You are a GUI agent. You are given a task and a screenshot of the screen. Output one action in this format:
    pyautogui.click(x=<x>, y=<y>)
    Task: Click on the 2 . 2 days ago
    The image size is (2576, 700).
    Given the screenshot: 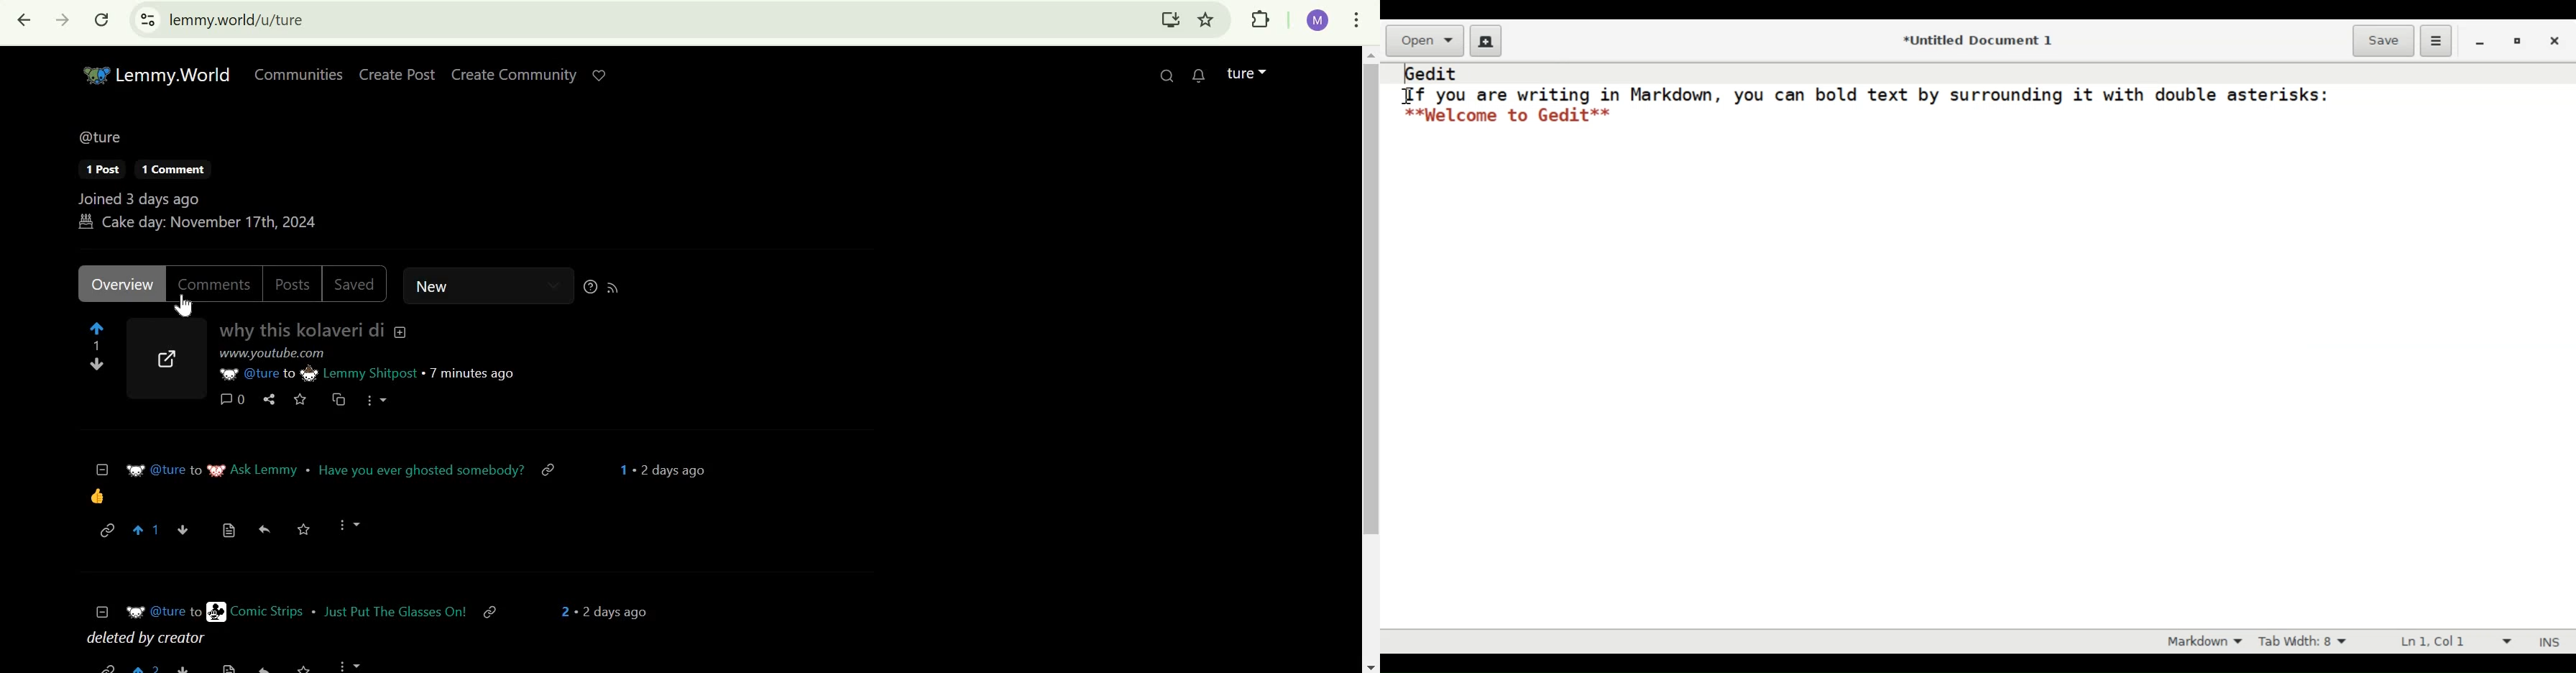 What is the action you would take?
    pyautogui.click(x=598, y=609)
    